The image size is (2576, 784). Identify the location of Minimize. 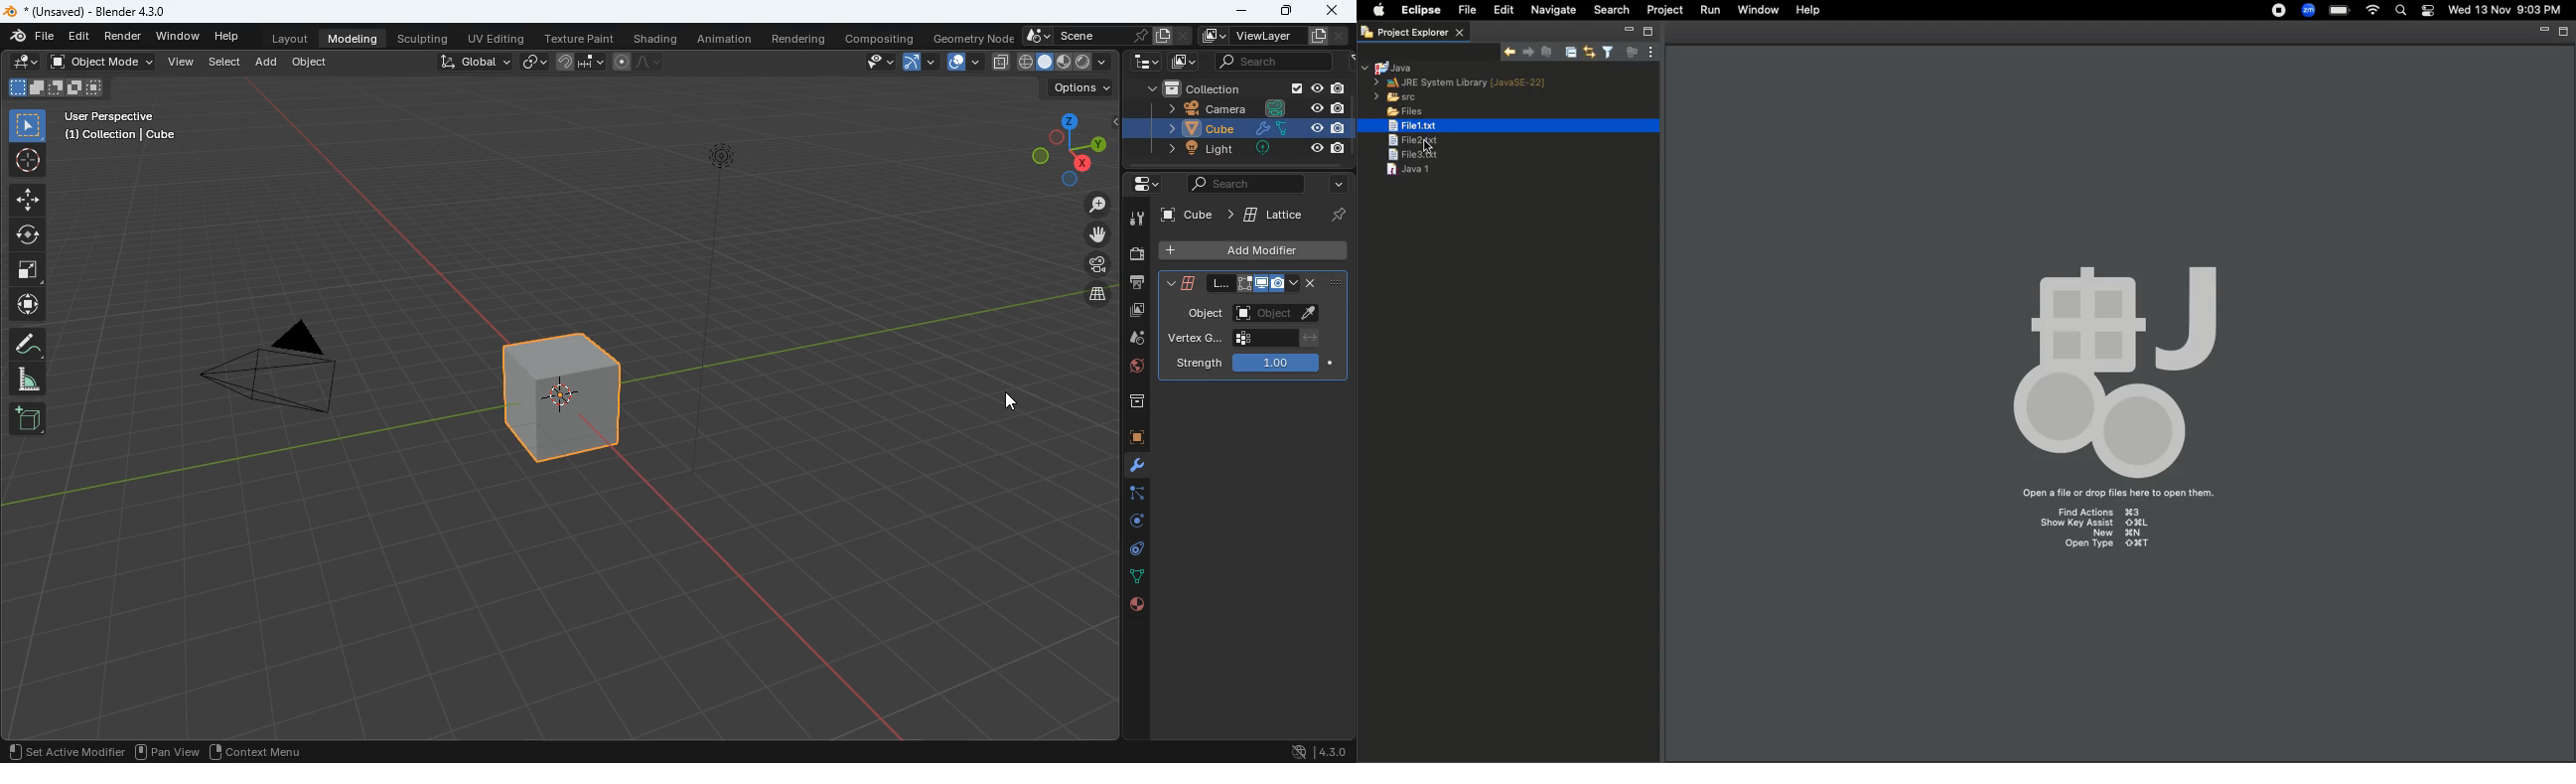
(1629, 30).